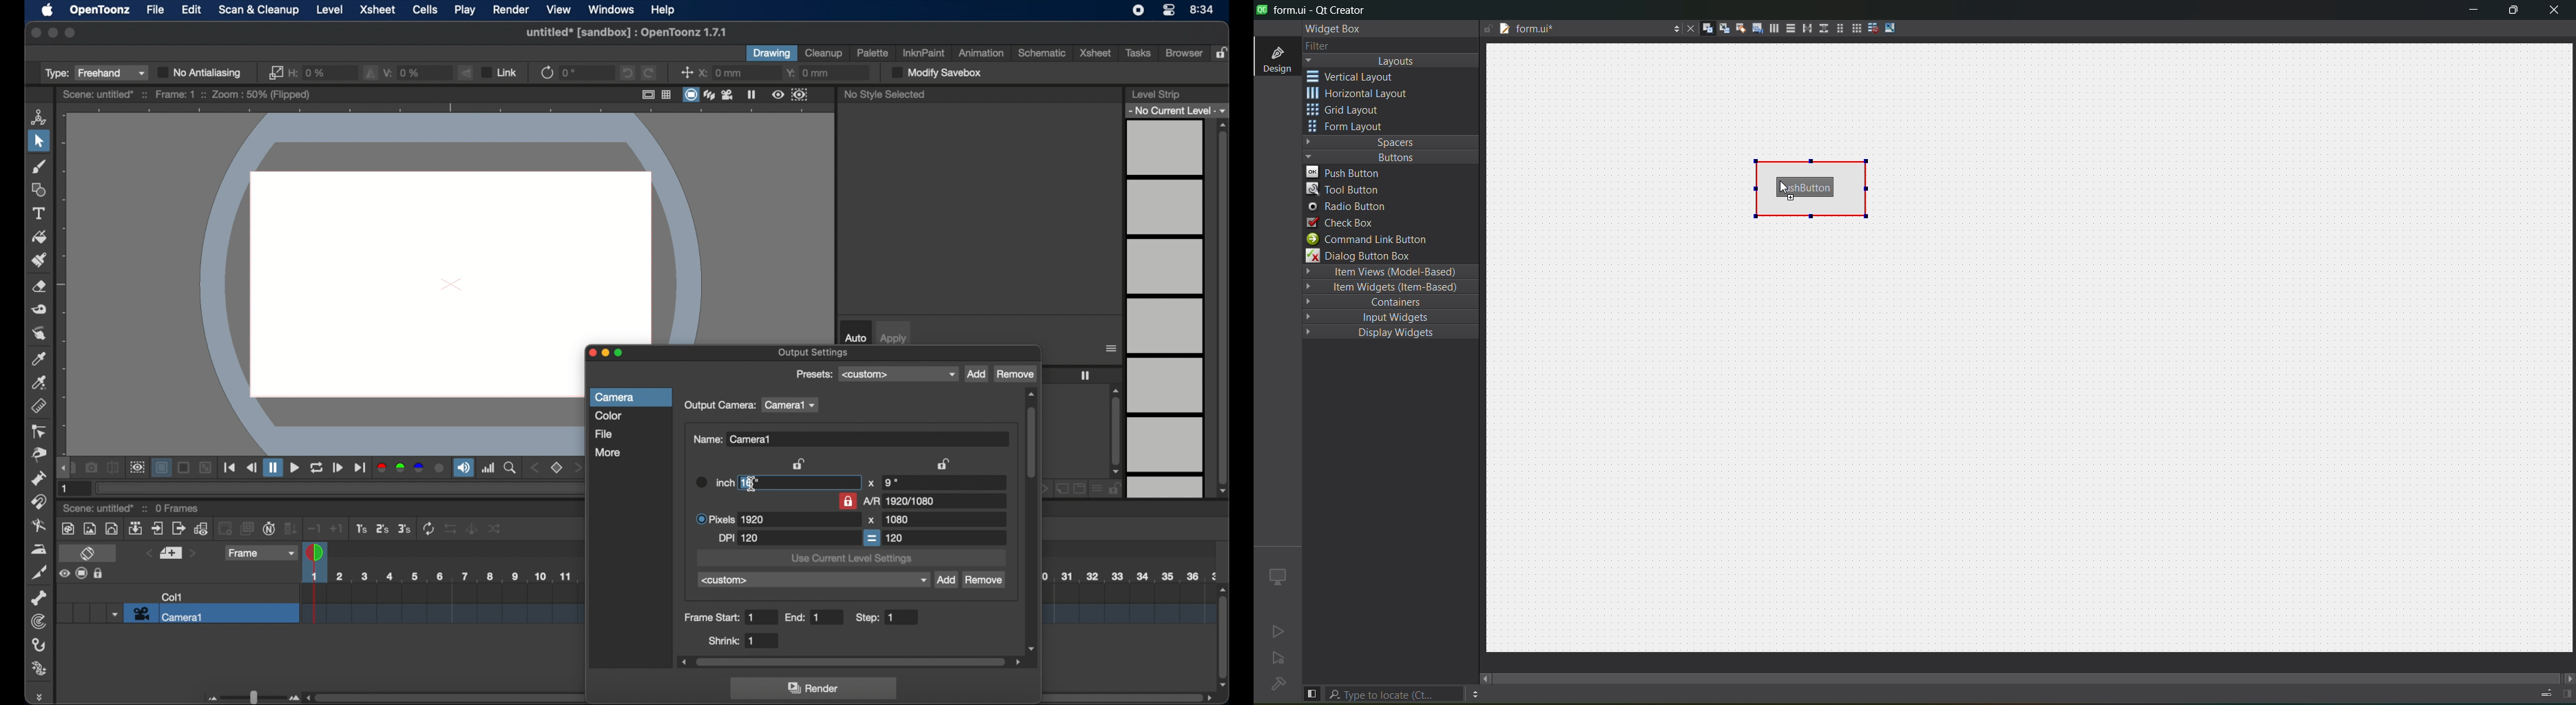 This screenshot has height=728, width=2576. What do you see at coordinates (156, 10) in the screenshot?
I see `file` at bounding box center [156, 10].